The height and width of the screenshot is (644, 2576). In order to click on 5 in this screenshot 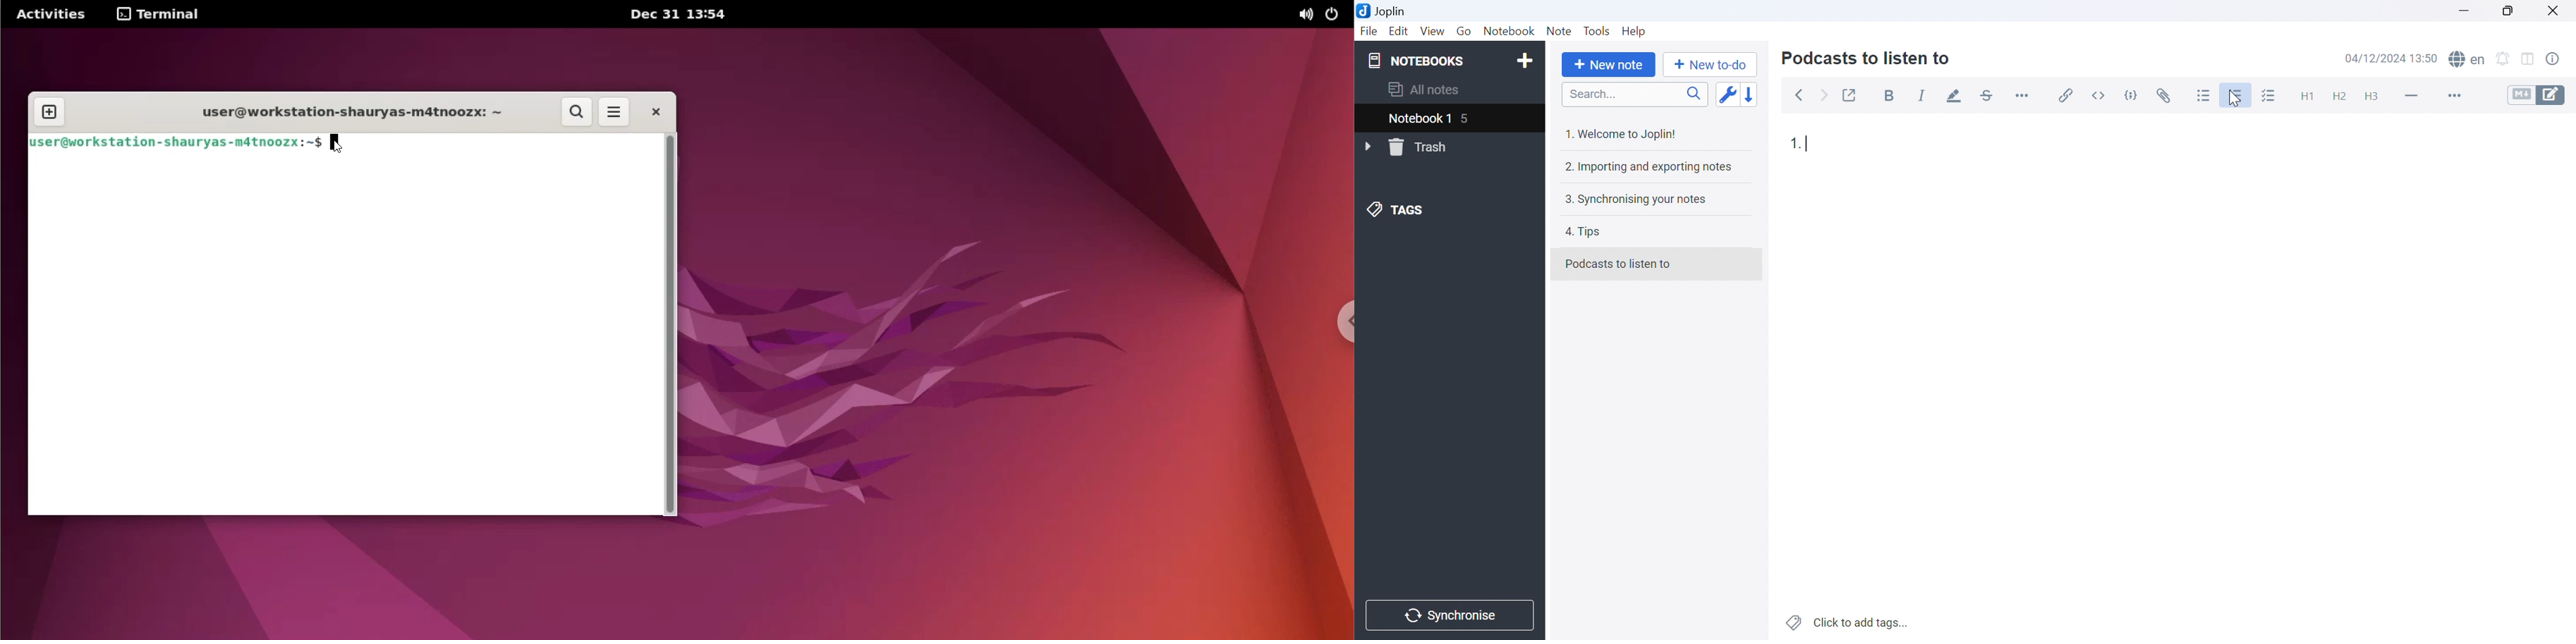, I will do `click(1472, 120)`.